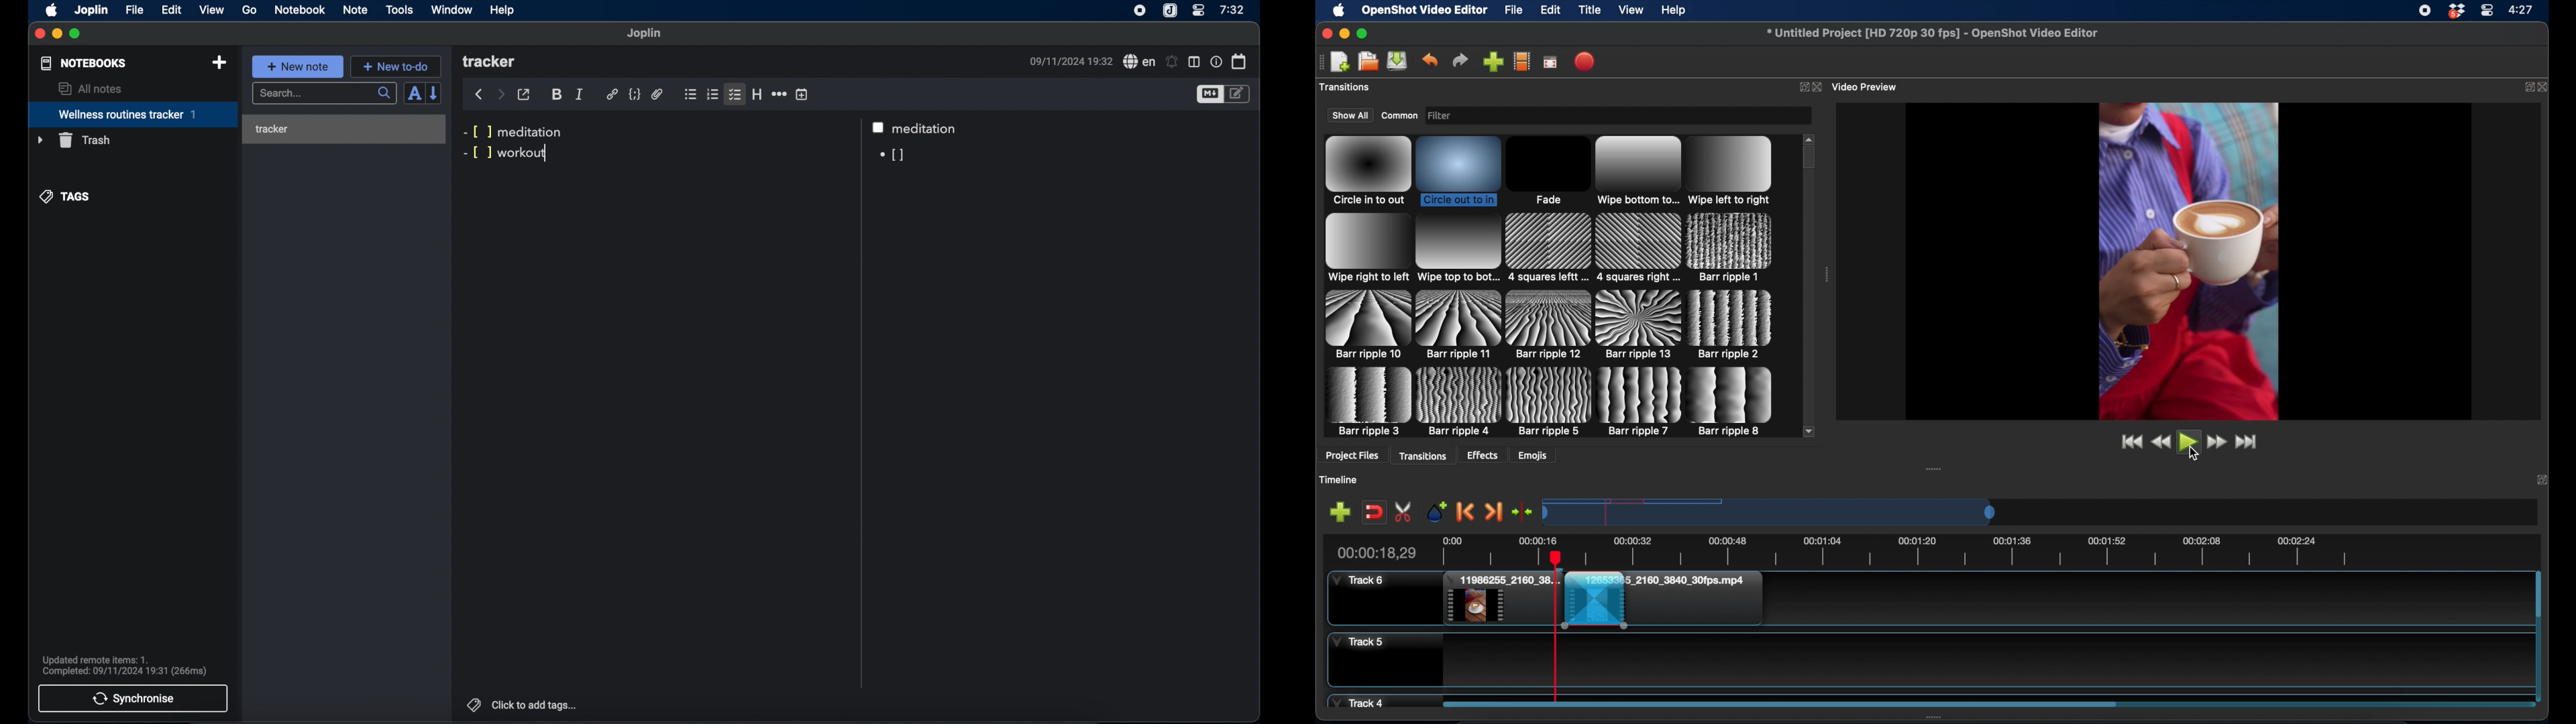  Describe the element at coordinates (2219, 447) in the screenshot. I see `fast forward` at that location.